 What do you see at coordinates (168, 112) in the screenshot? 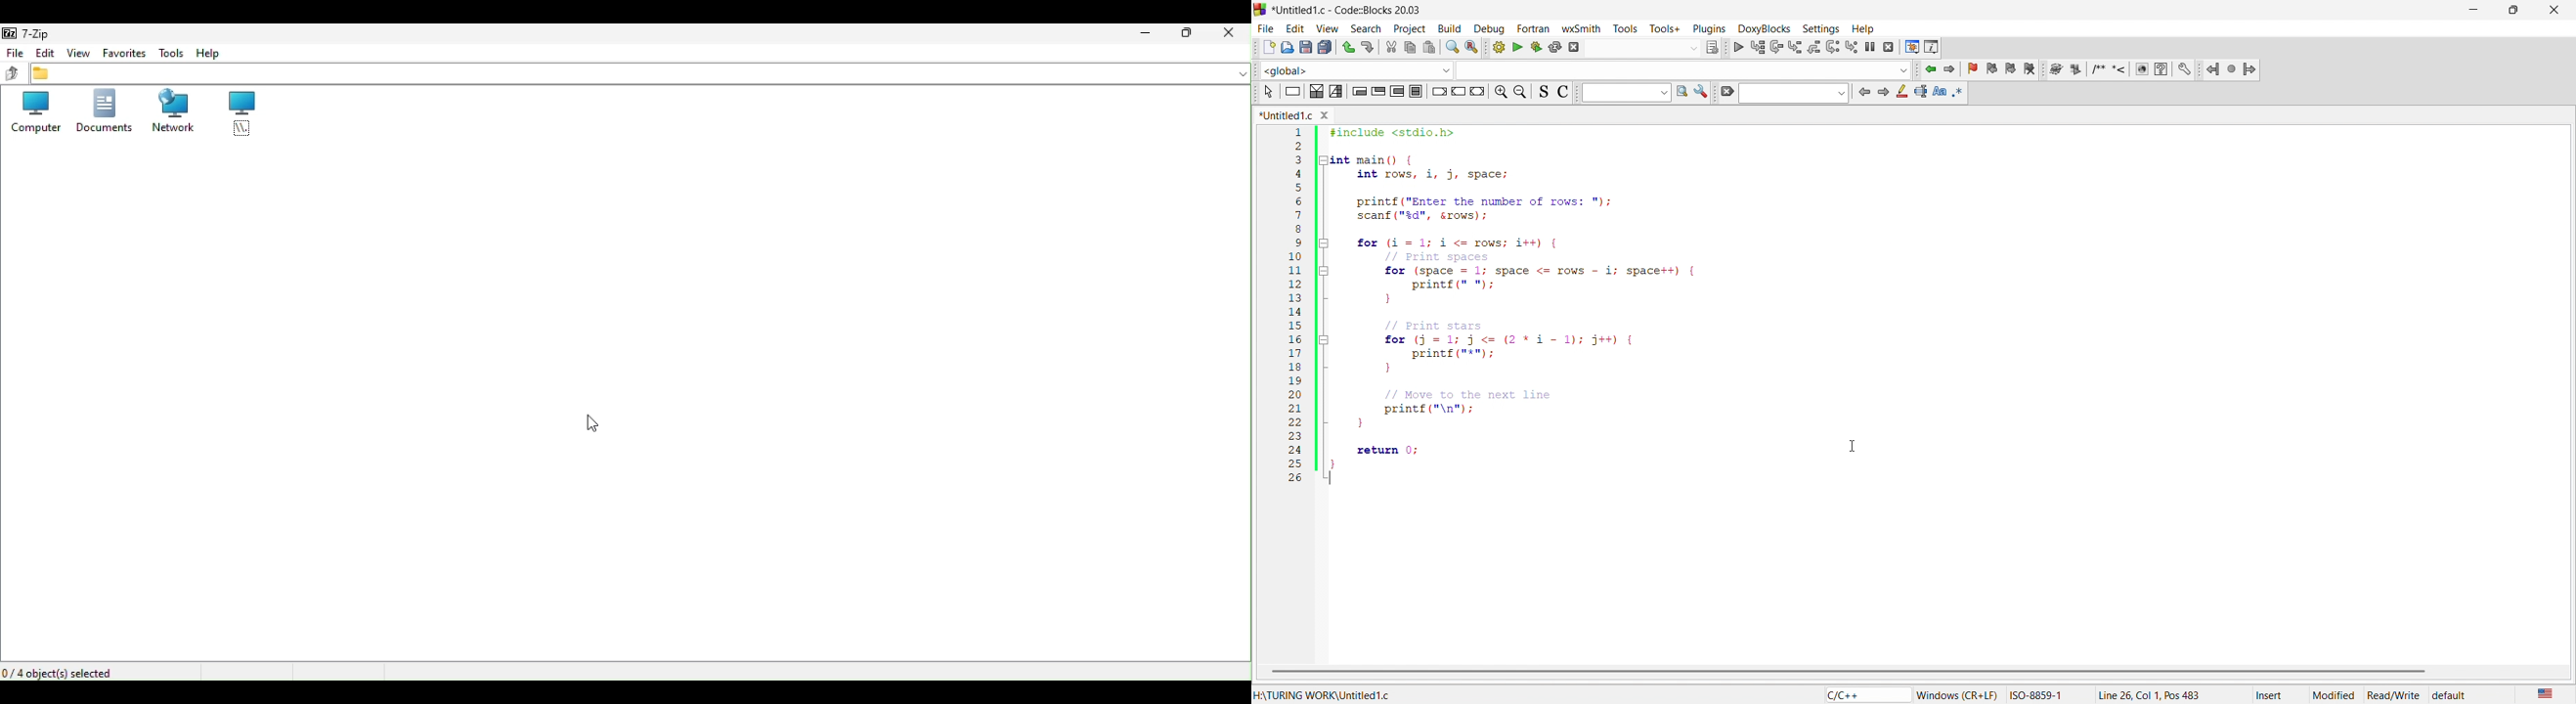
I see `Network` at bounding box center [168, 112].